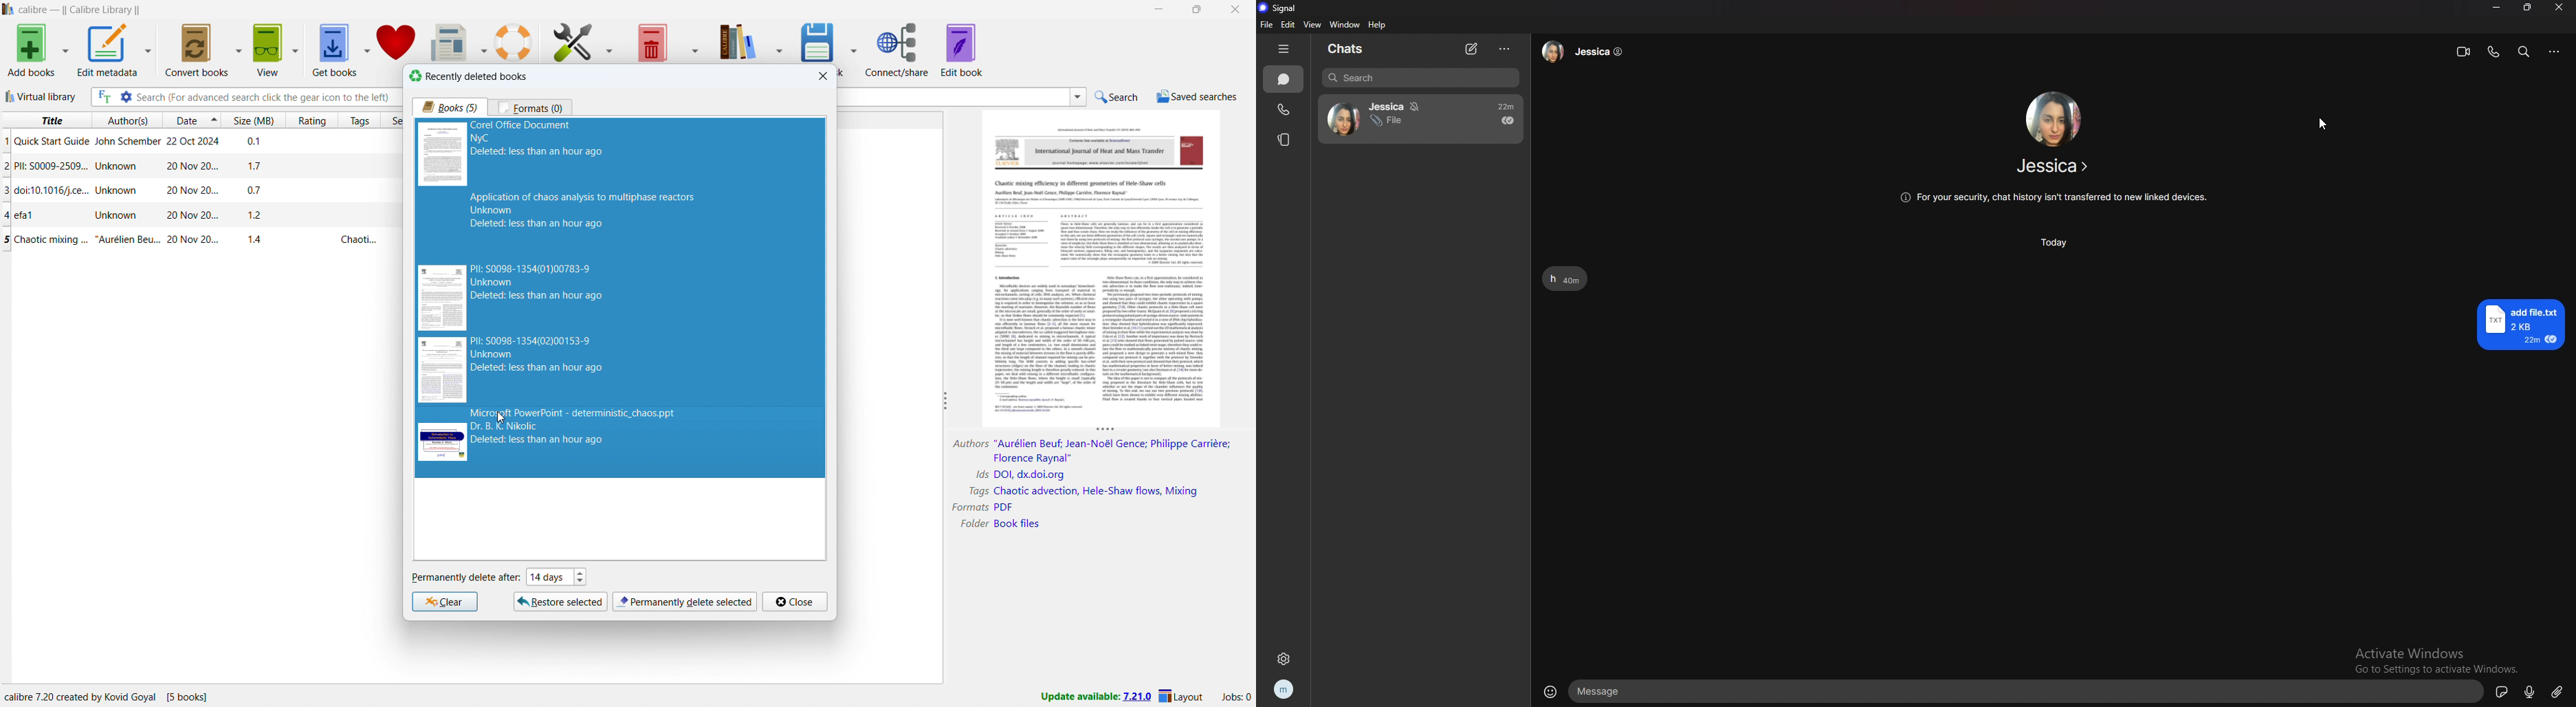  I want to click on edit metadata options, so click(148, 50).